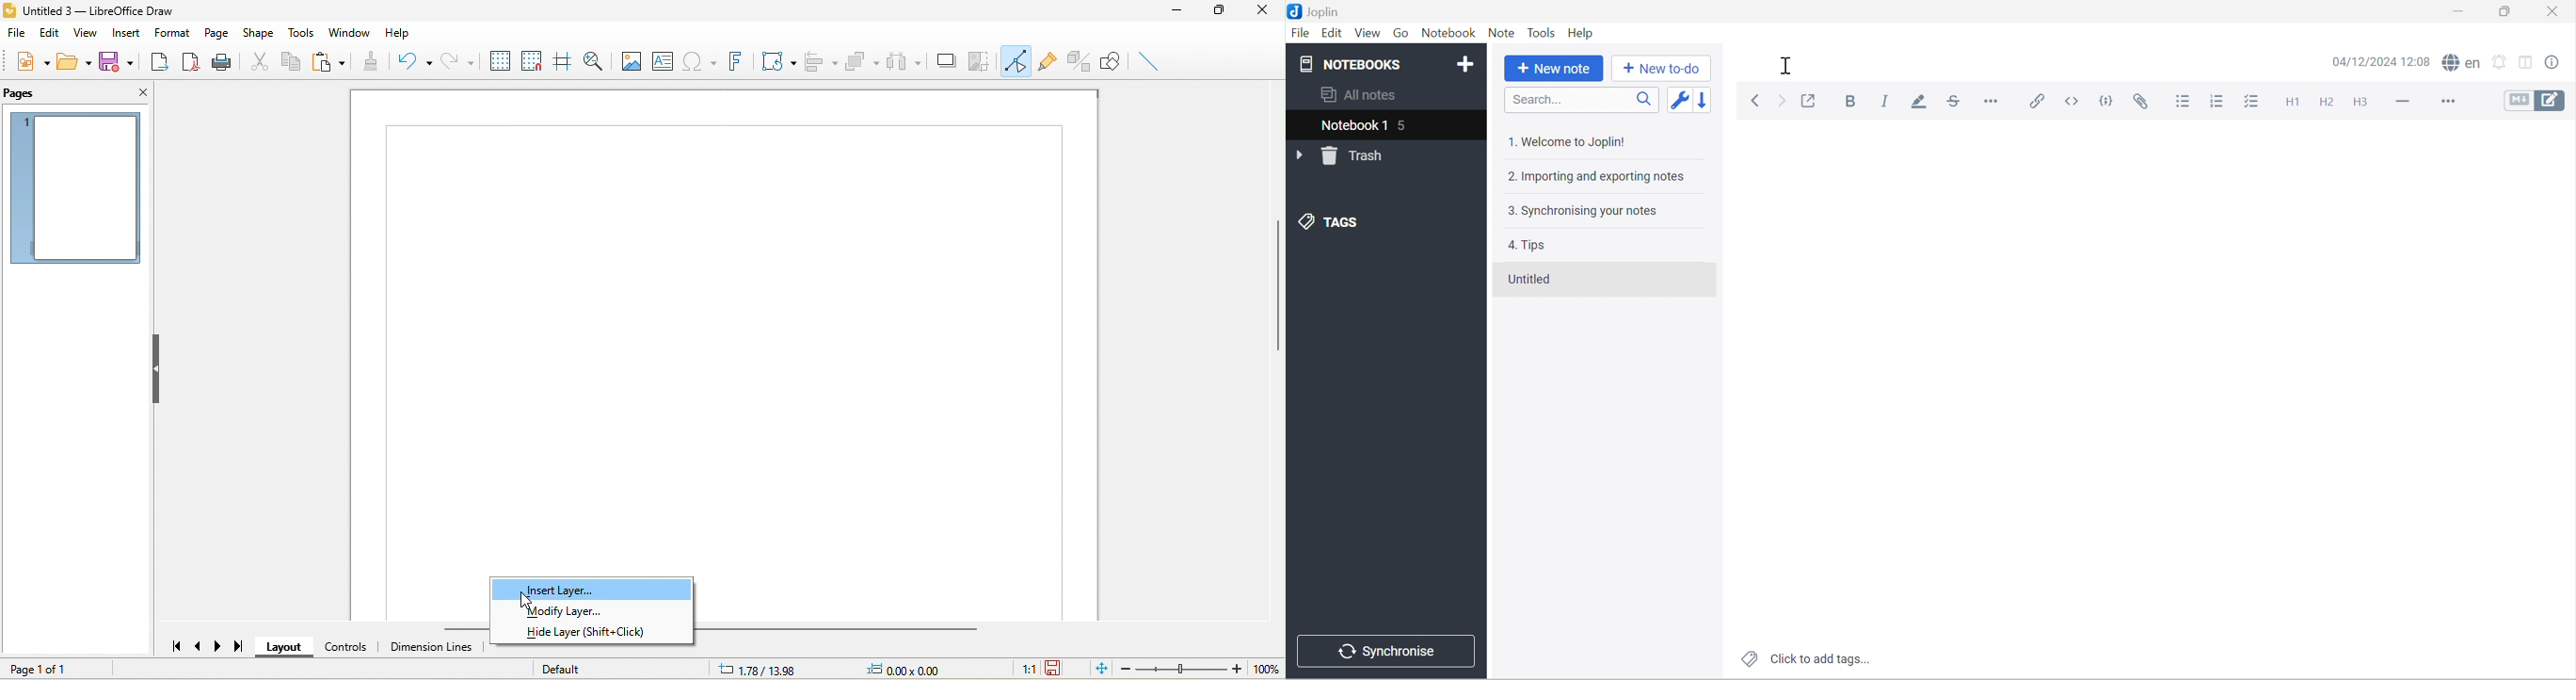 The height and width of the screenshot is (700, 2576). Describe the element at coordinates (501, 59) in the screenshot. I see `display to grid` at that location.